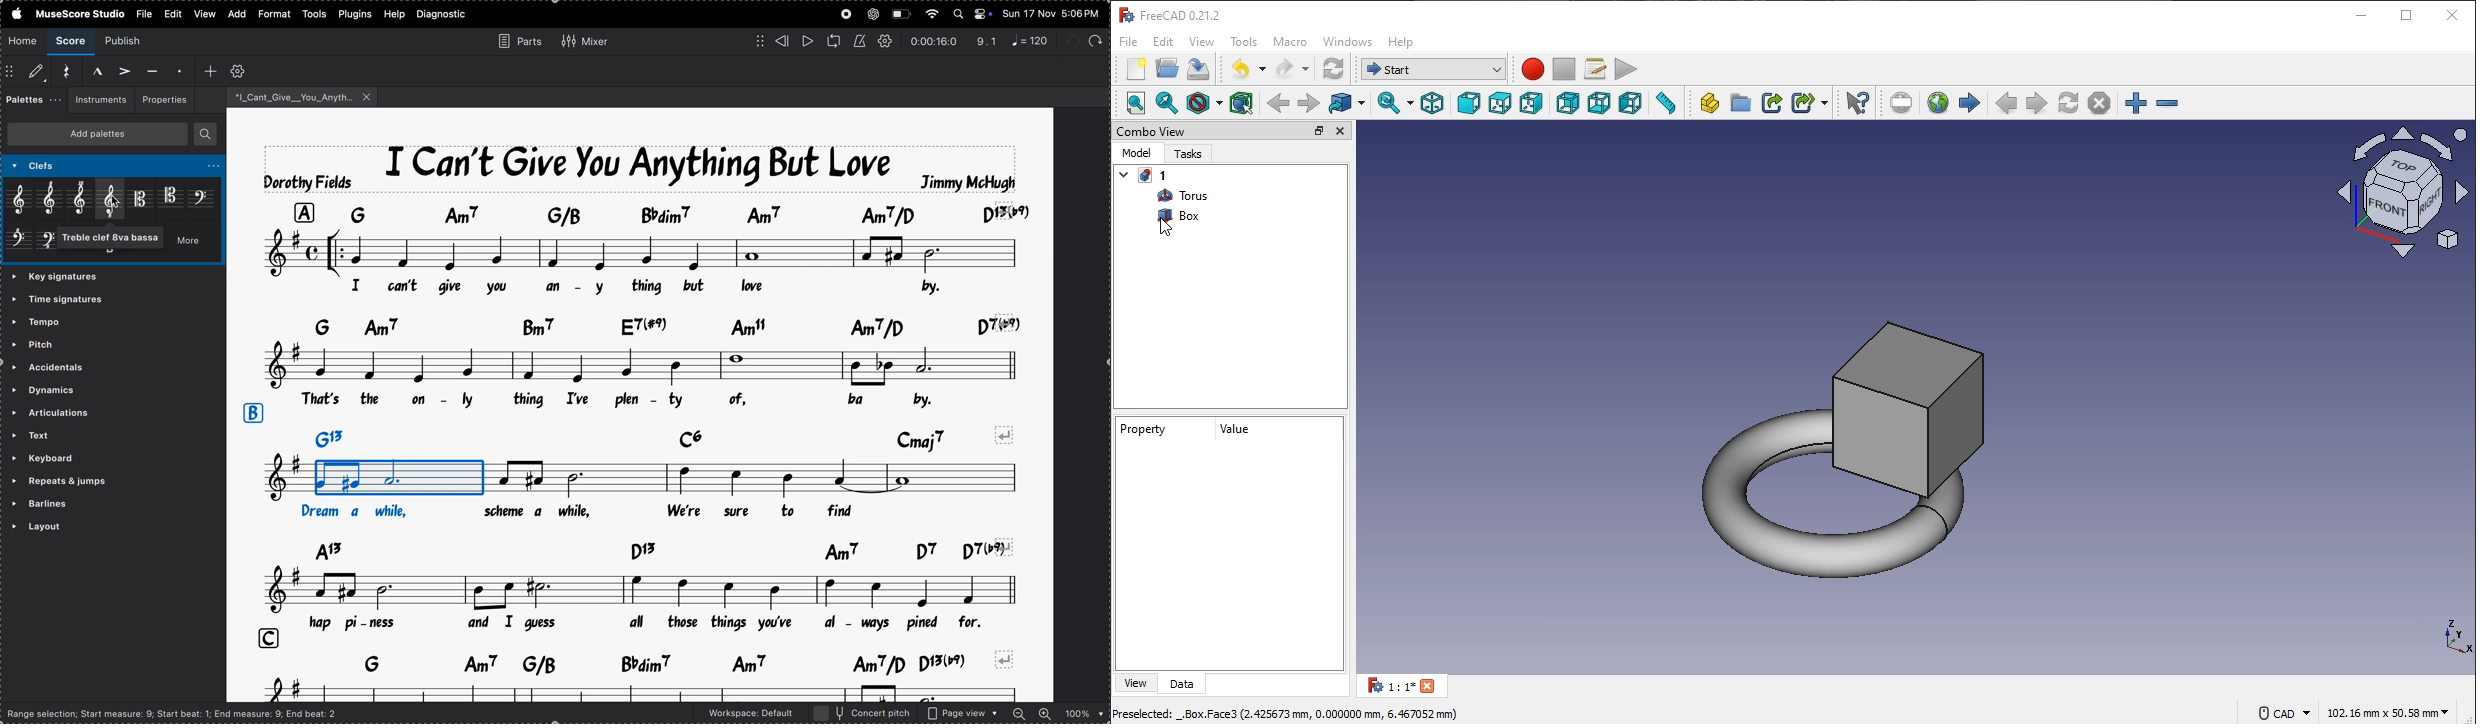 This screenshot has width=2492, height=728. I want to click on © cad, so click(2280, 711).